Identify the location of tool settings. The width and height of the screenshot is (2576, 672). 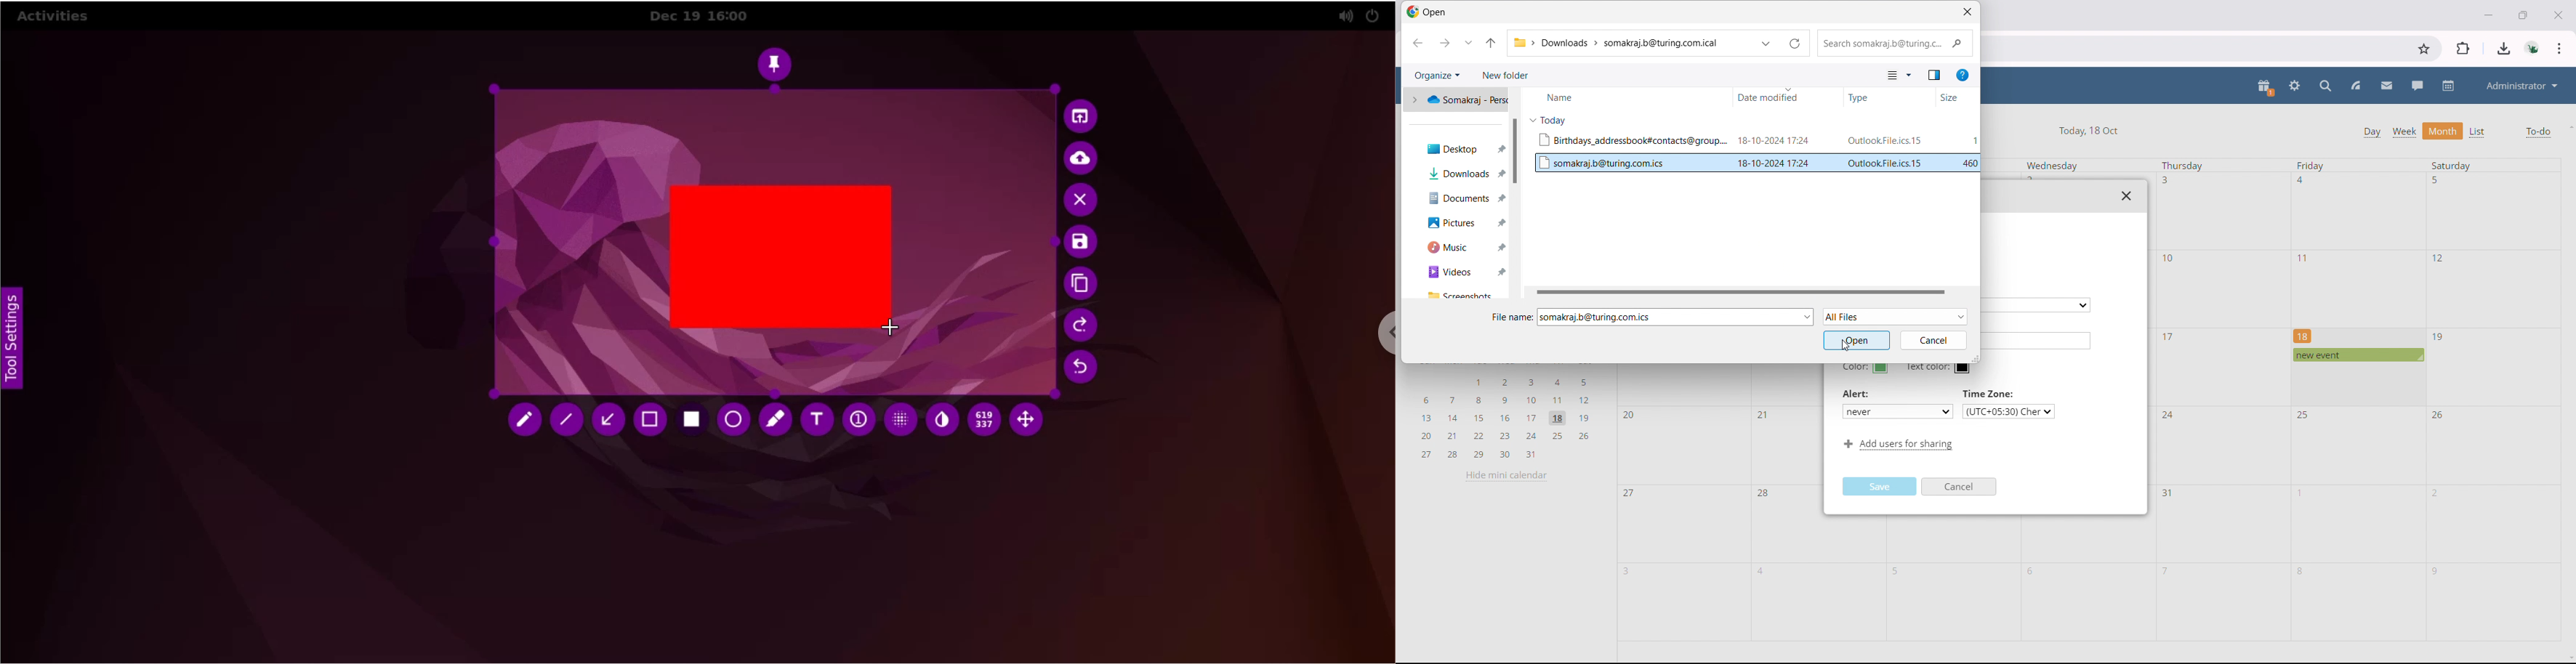
(17, 339).